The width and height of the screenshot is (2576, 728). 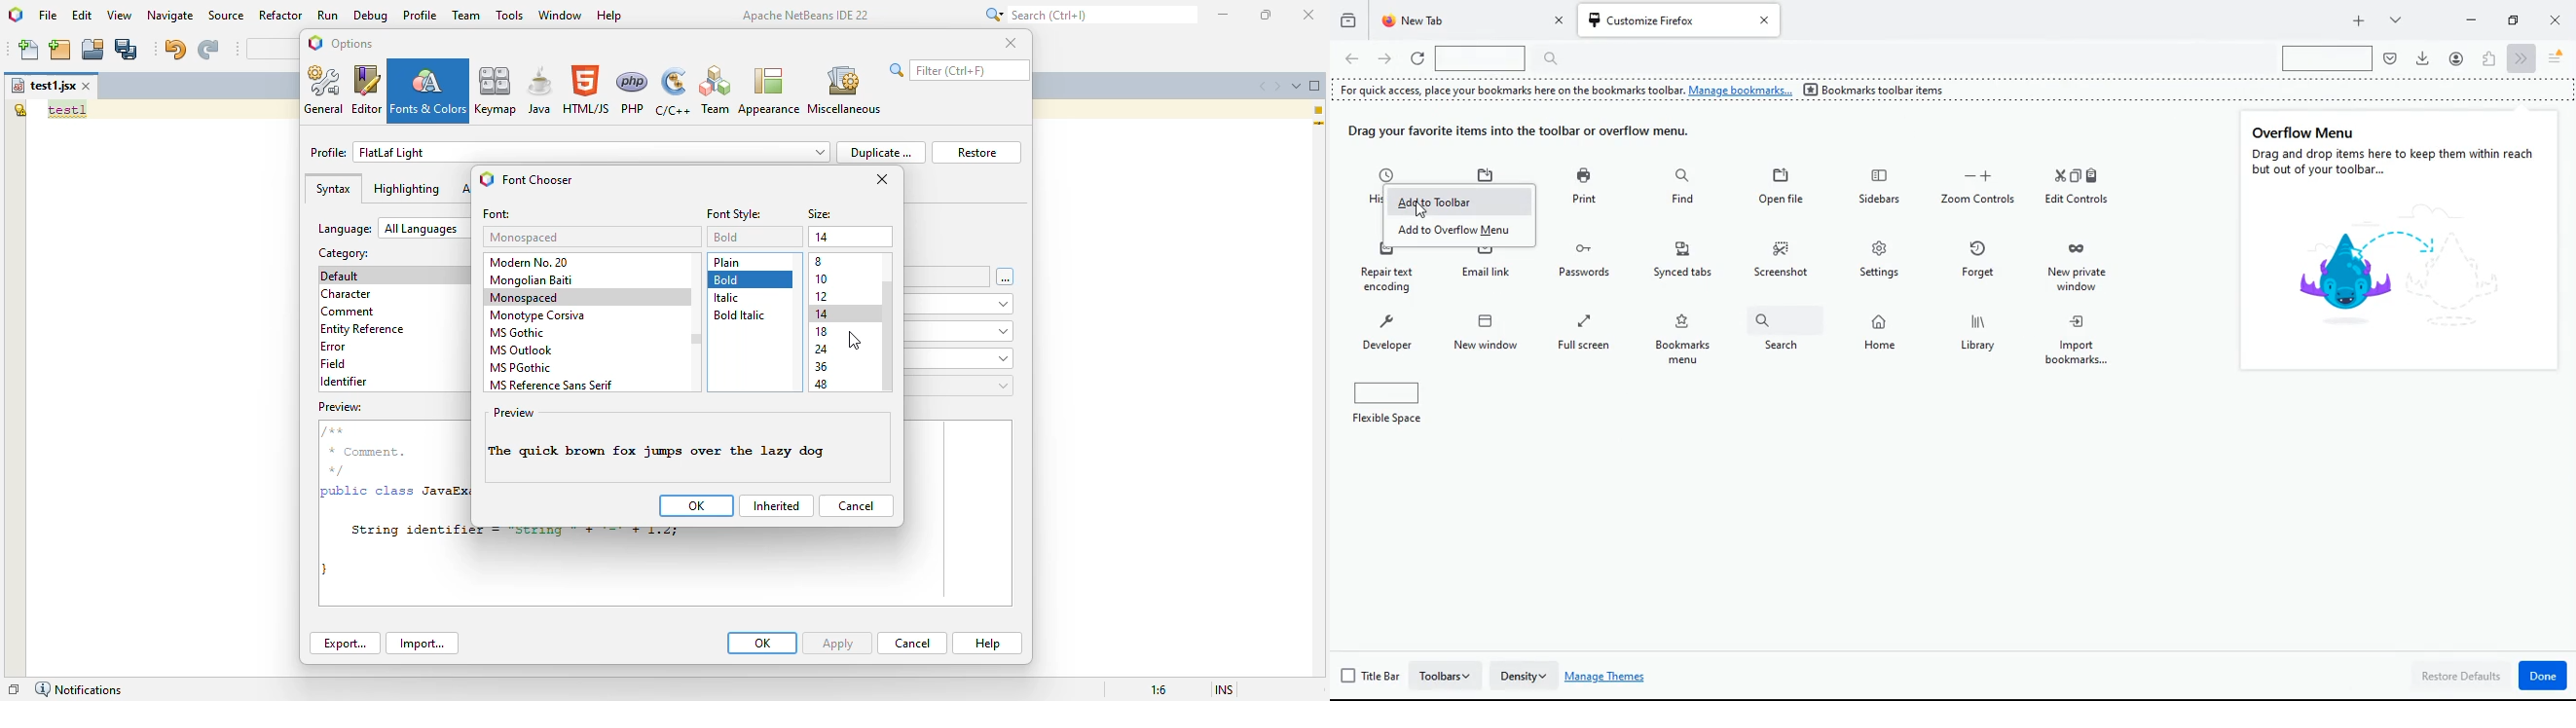 I want to click on done, so click(x=2545, y=675).